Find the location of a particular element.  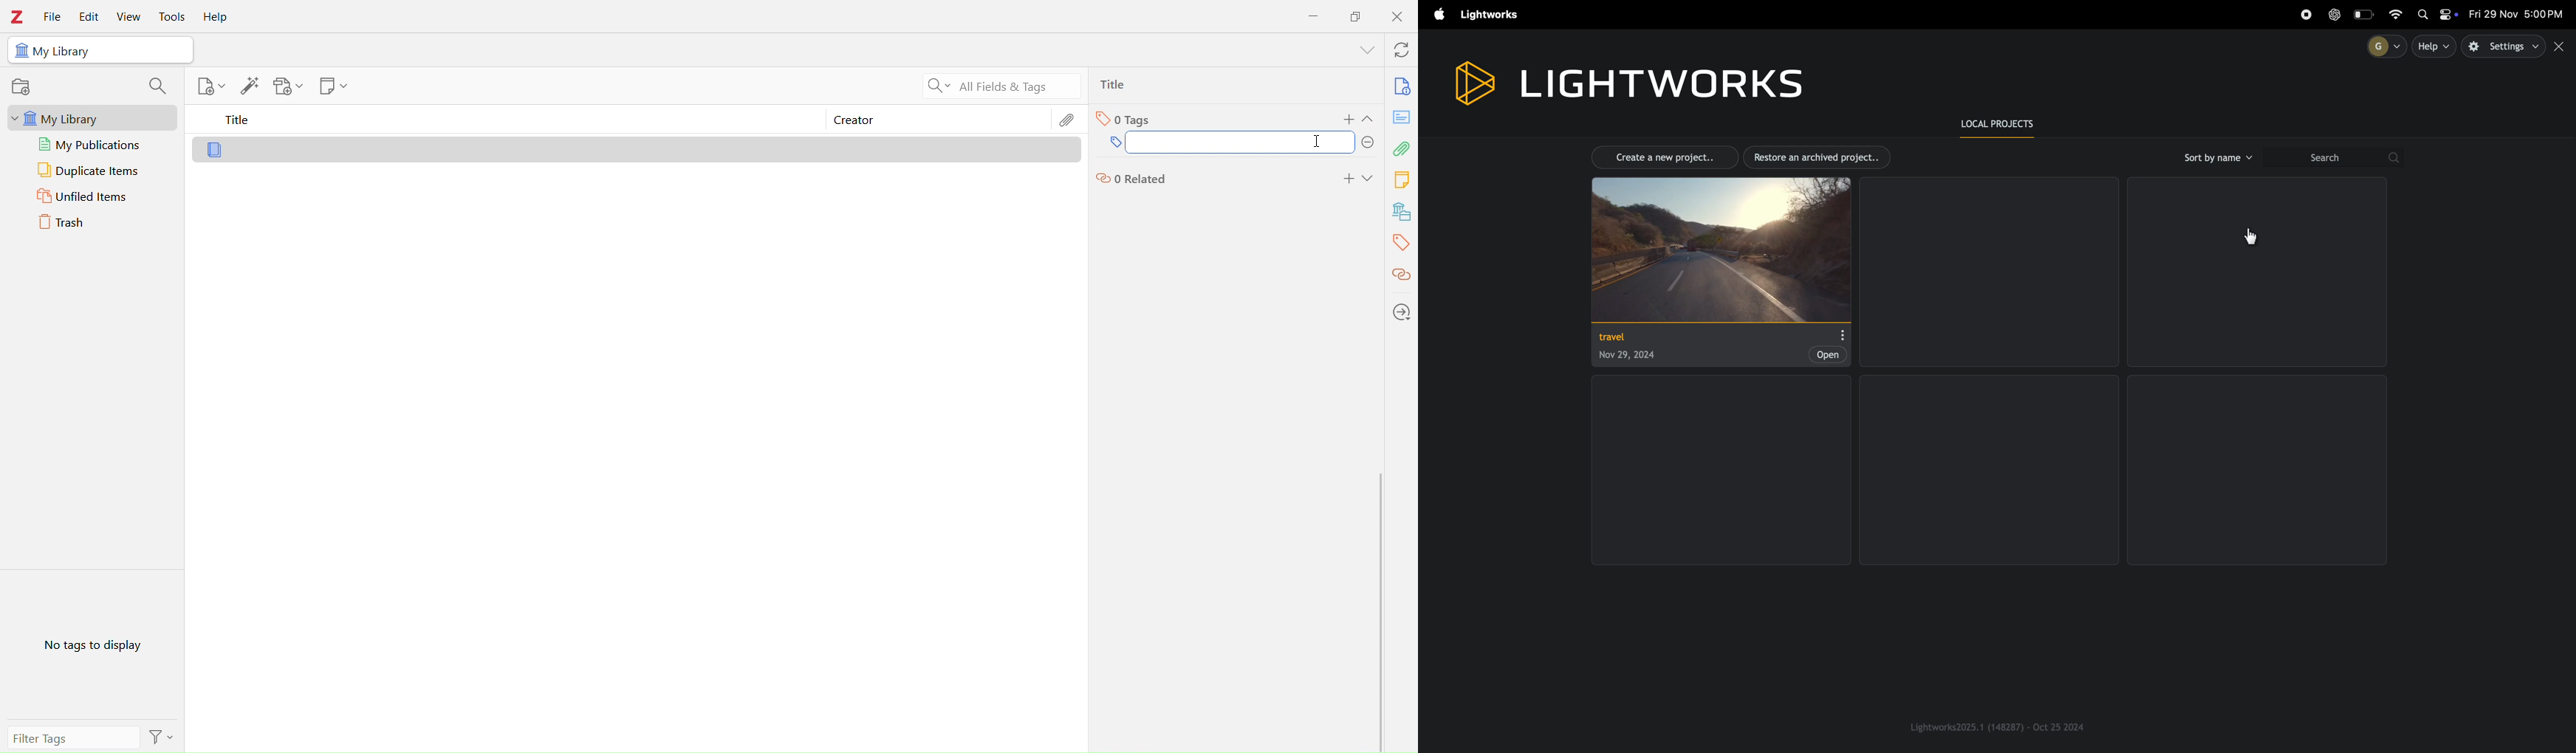

cursor is located at coordinates (2256, 238).